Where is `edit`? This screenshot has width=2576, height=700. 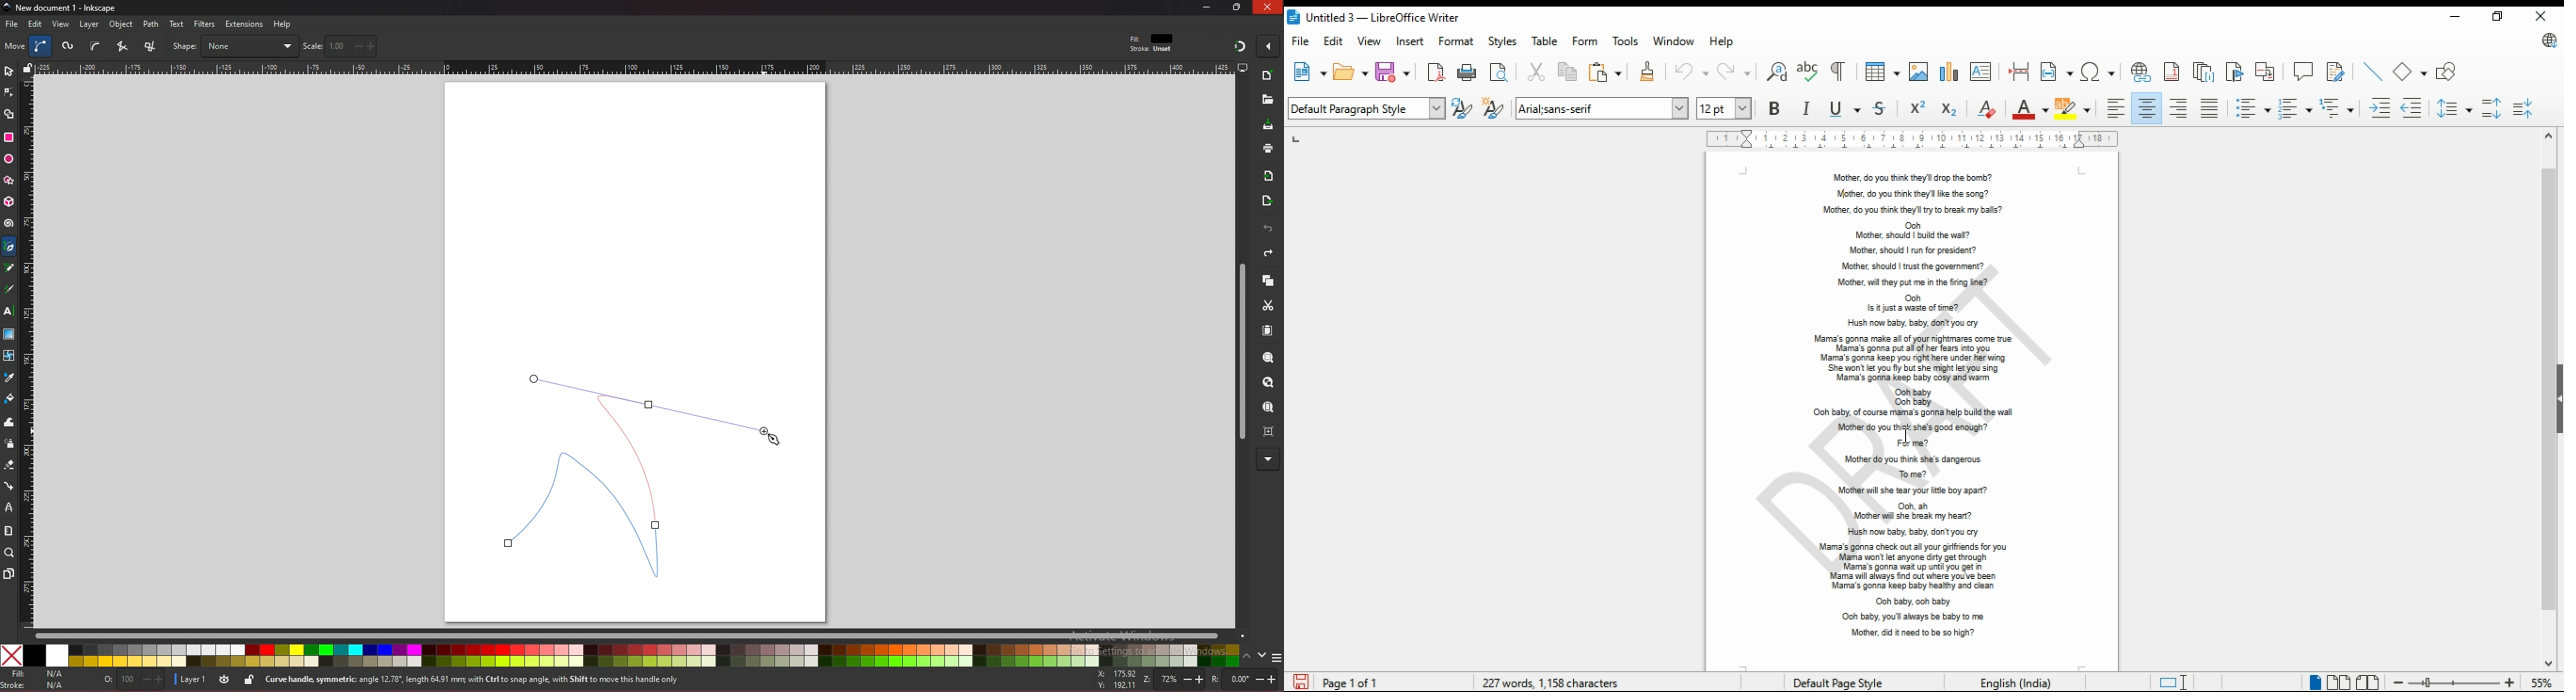
edit is located at coordinates (1335, 43).